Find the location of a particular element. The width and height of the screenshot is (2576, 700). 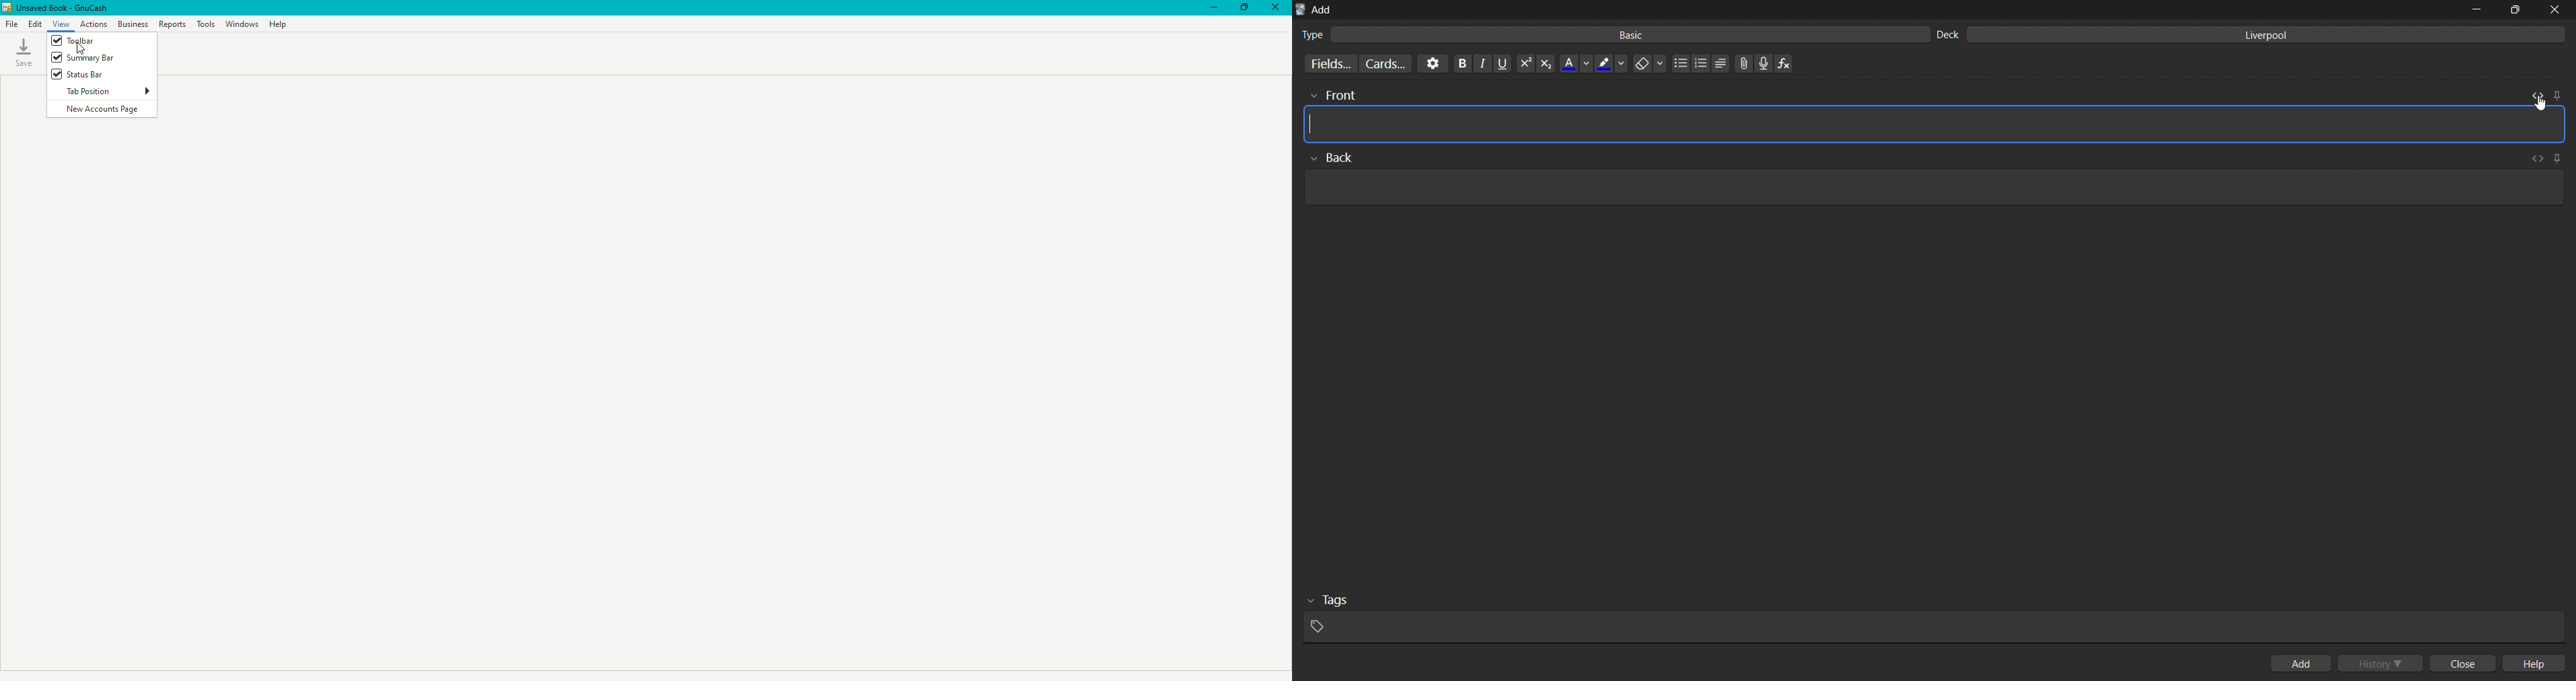

Reports is located at coordinates (173, 24).